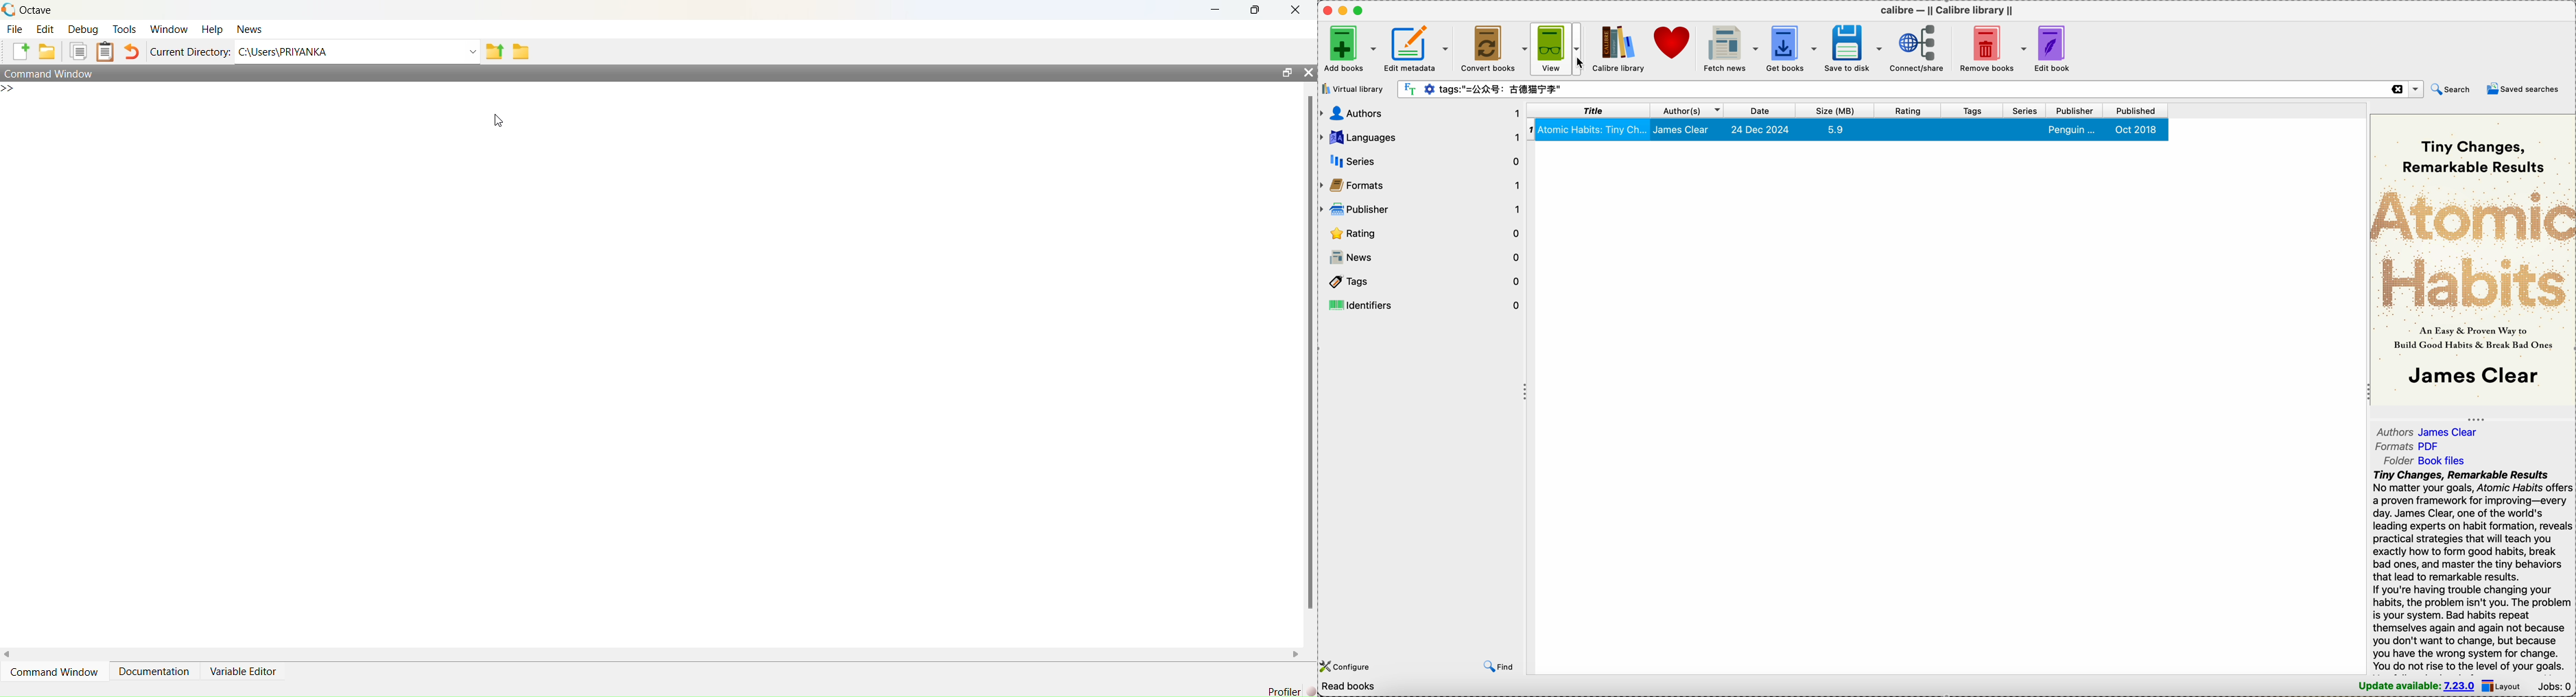 The image size is (2576, 700). What do you see at coordinates (1910, 88) in the screenshot?
I see `search bar` at bounding box center [1910, 88].